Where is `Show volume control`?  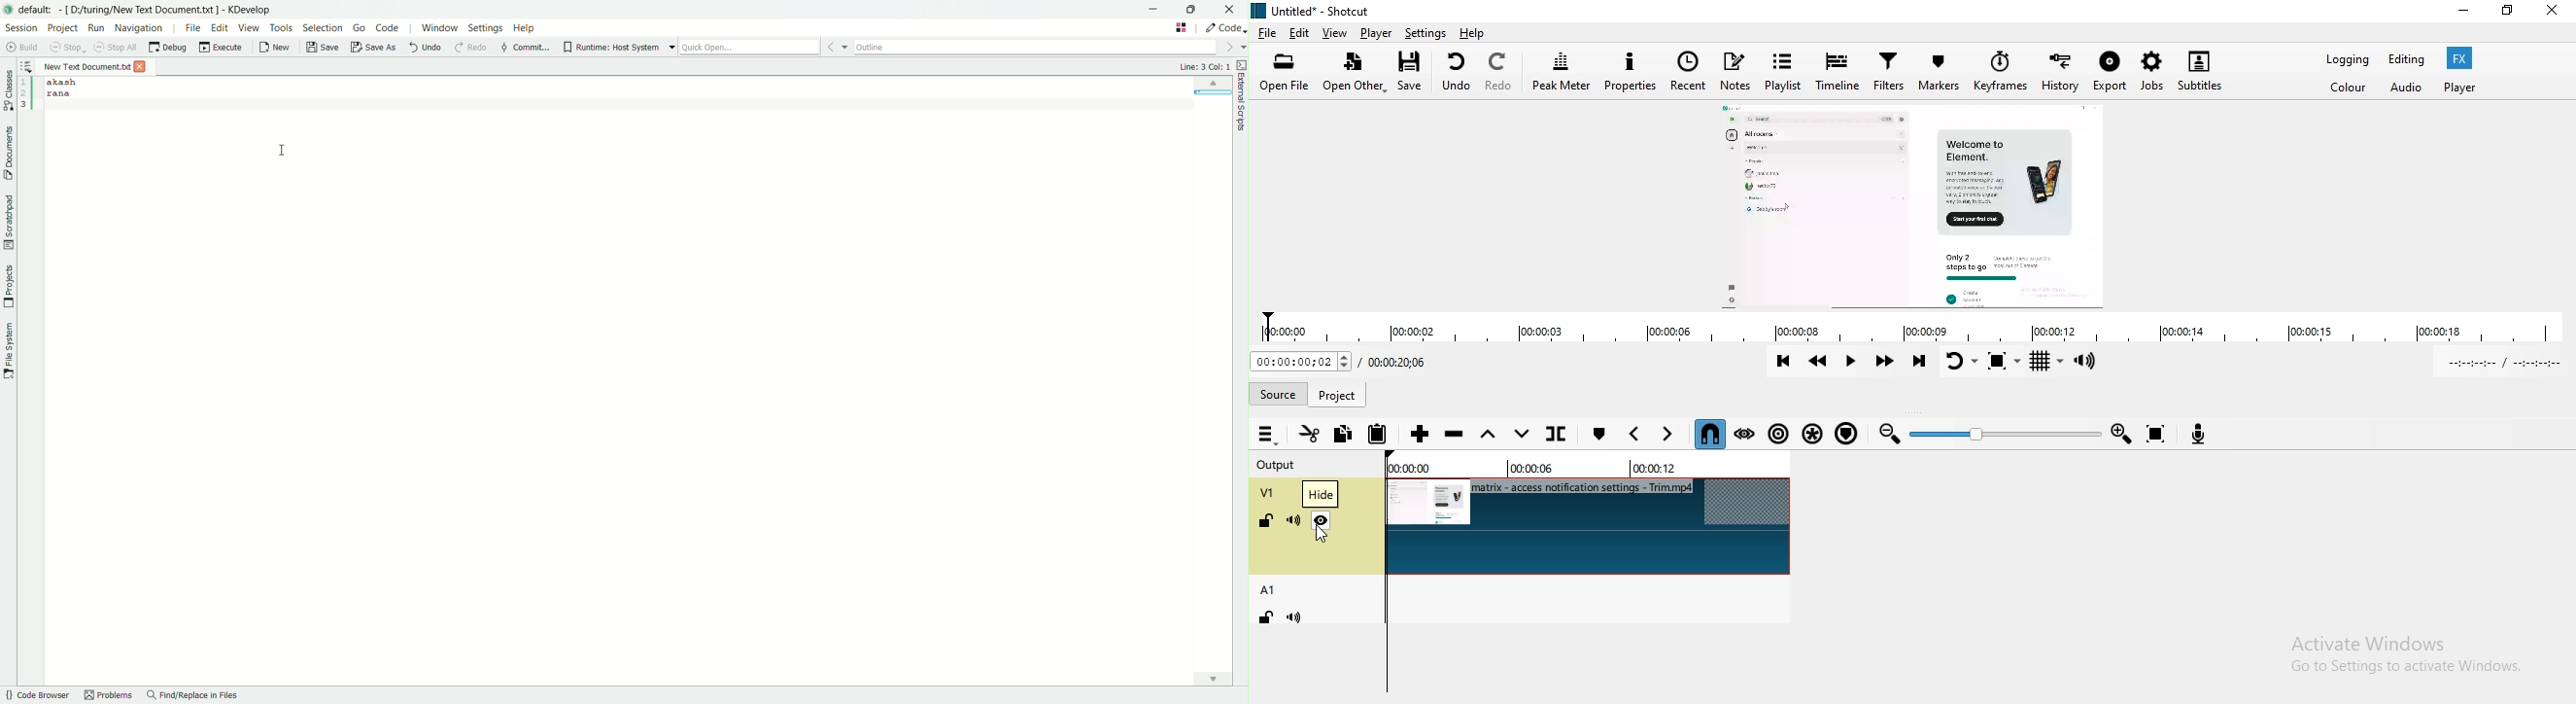
Show volume control is located at coordinates (2092, 362).